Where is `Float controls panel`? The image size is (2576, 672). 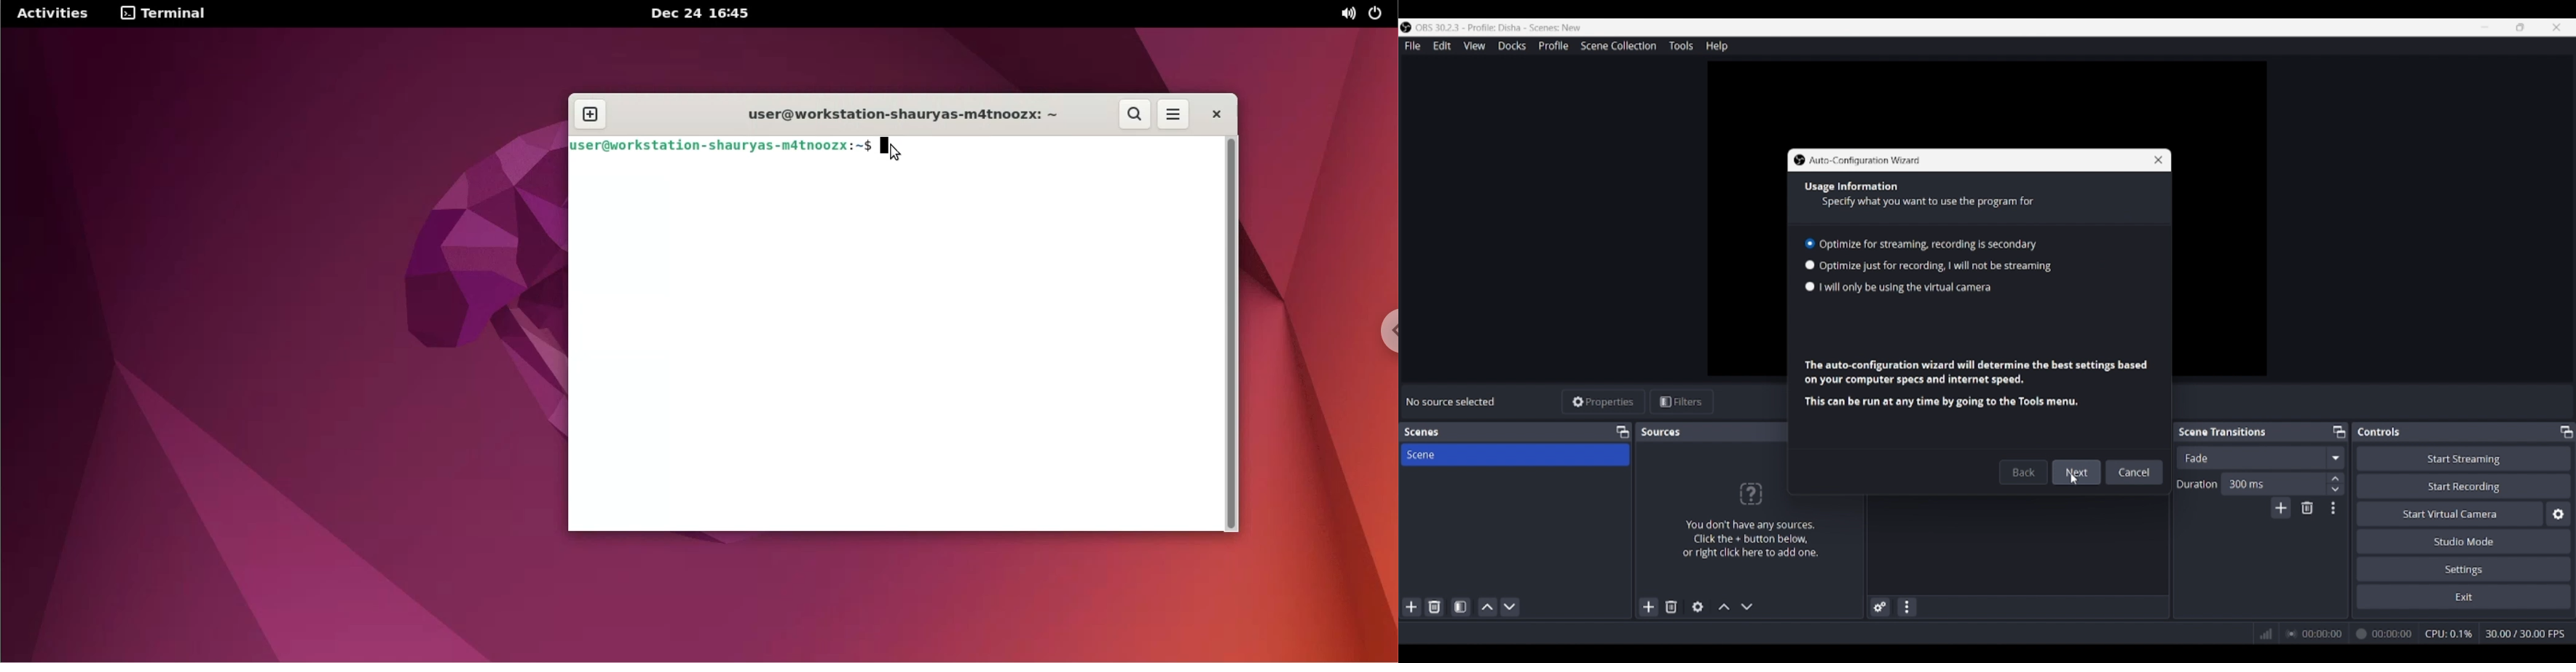 Float controls panel is located at coordinates (2567, 432).